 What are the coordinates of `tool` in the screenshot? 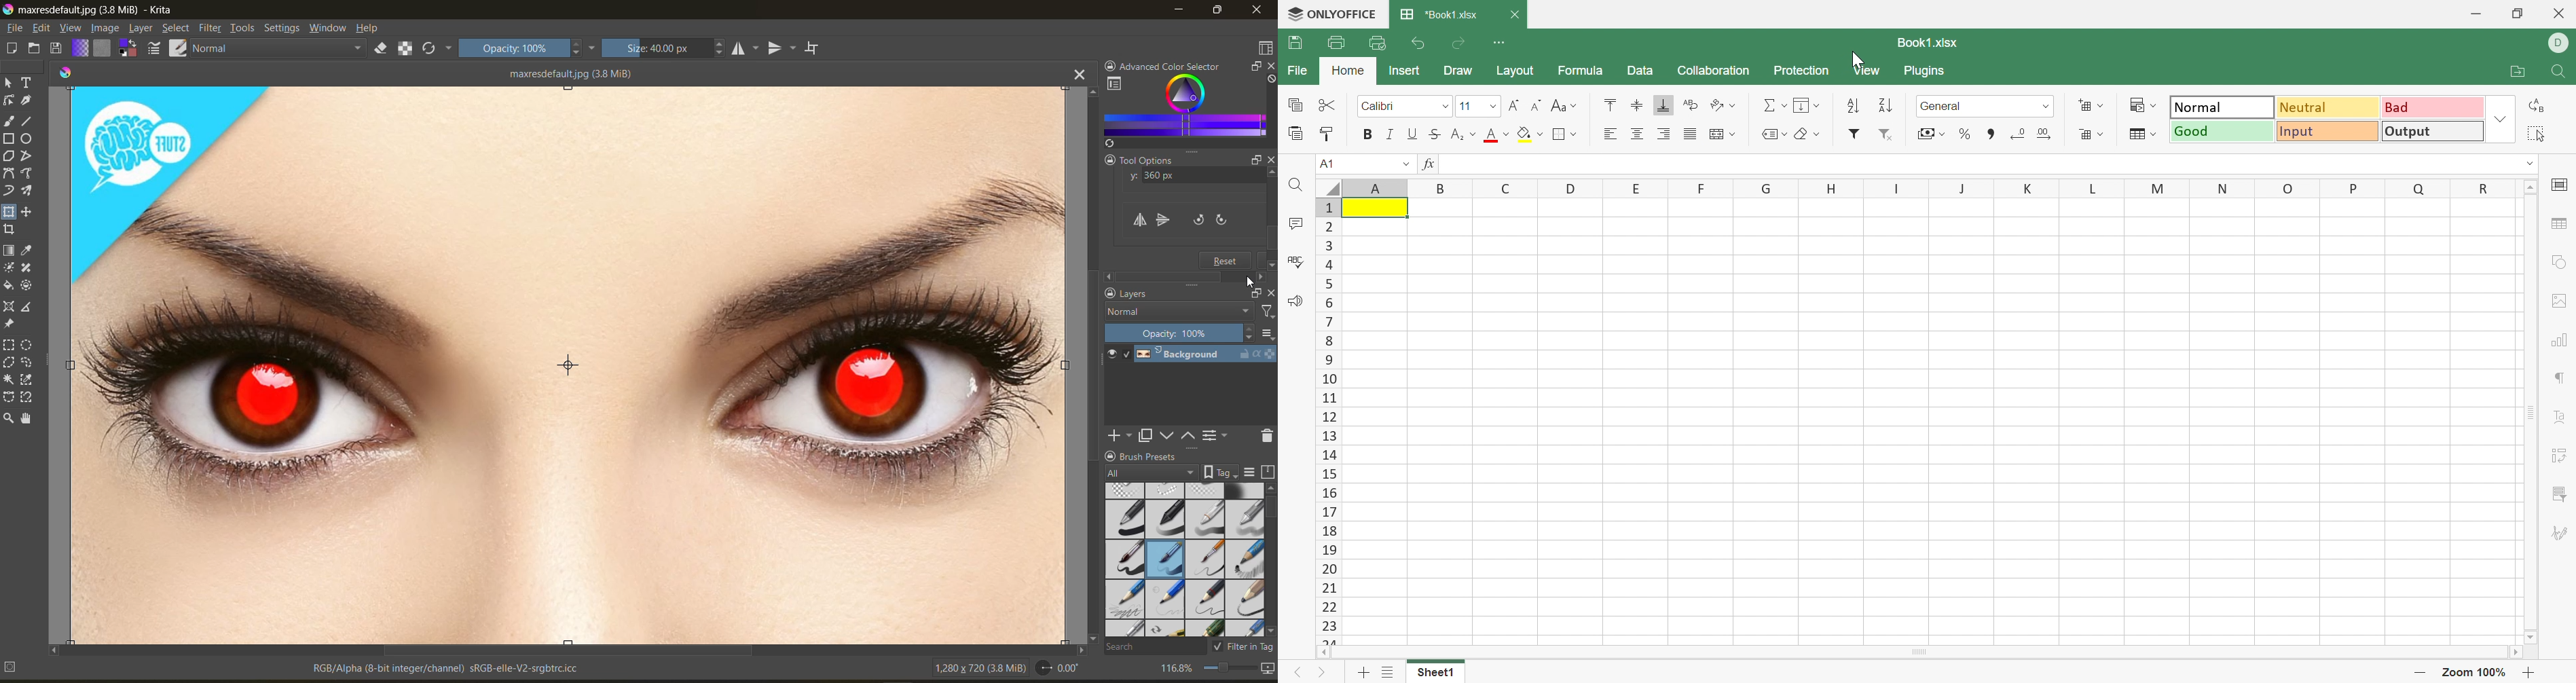 It's located at (27, 156).